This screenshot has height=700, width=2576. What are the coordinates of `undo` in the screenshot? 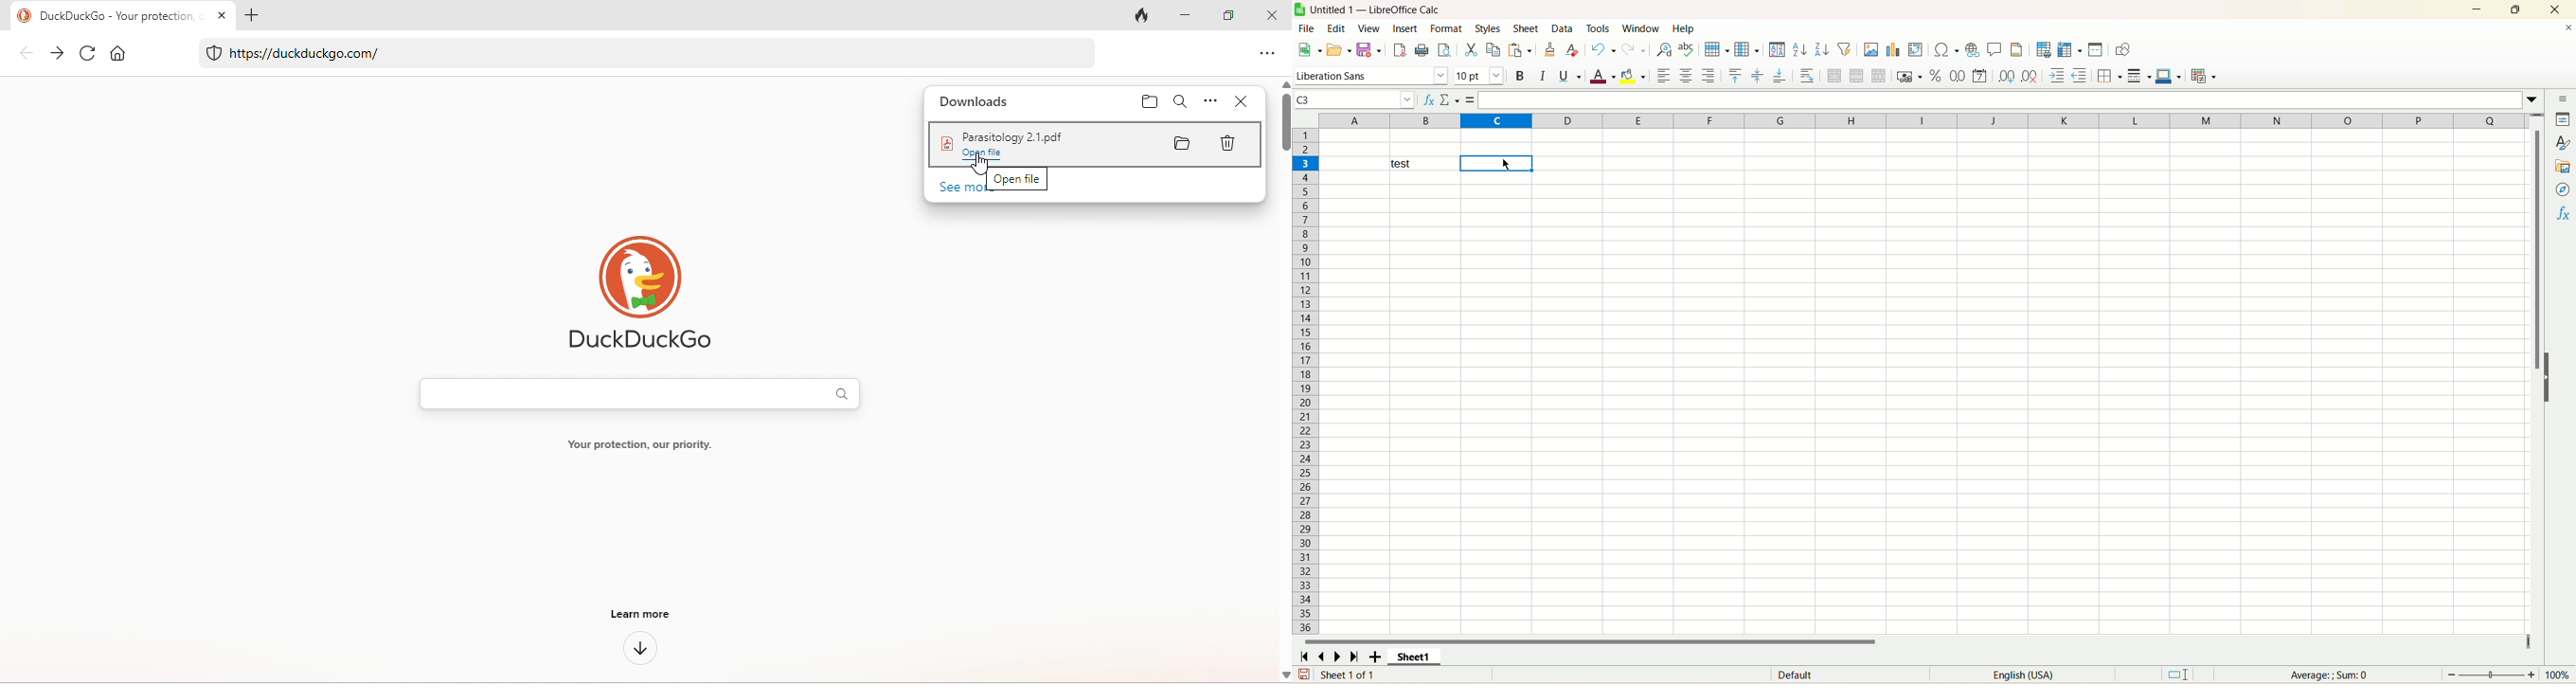 It's located at (1603, 50).